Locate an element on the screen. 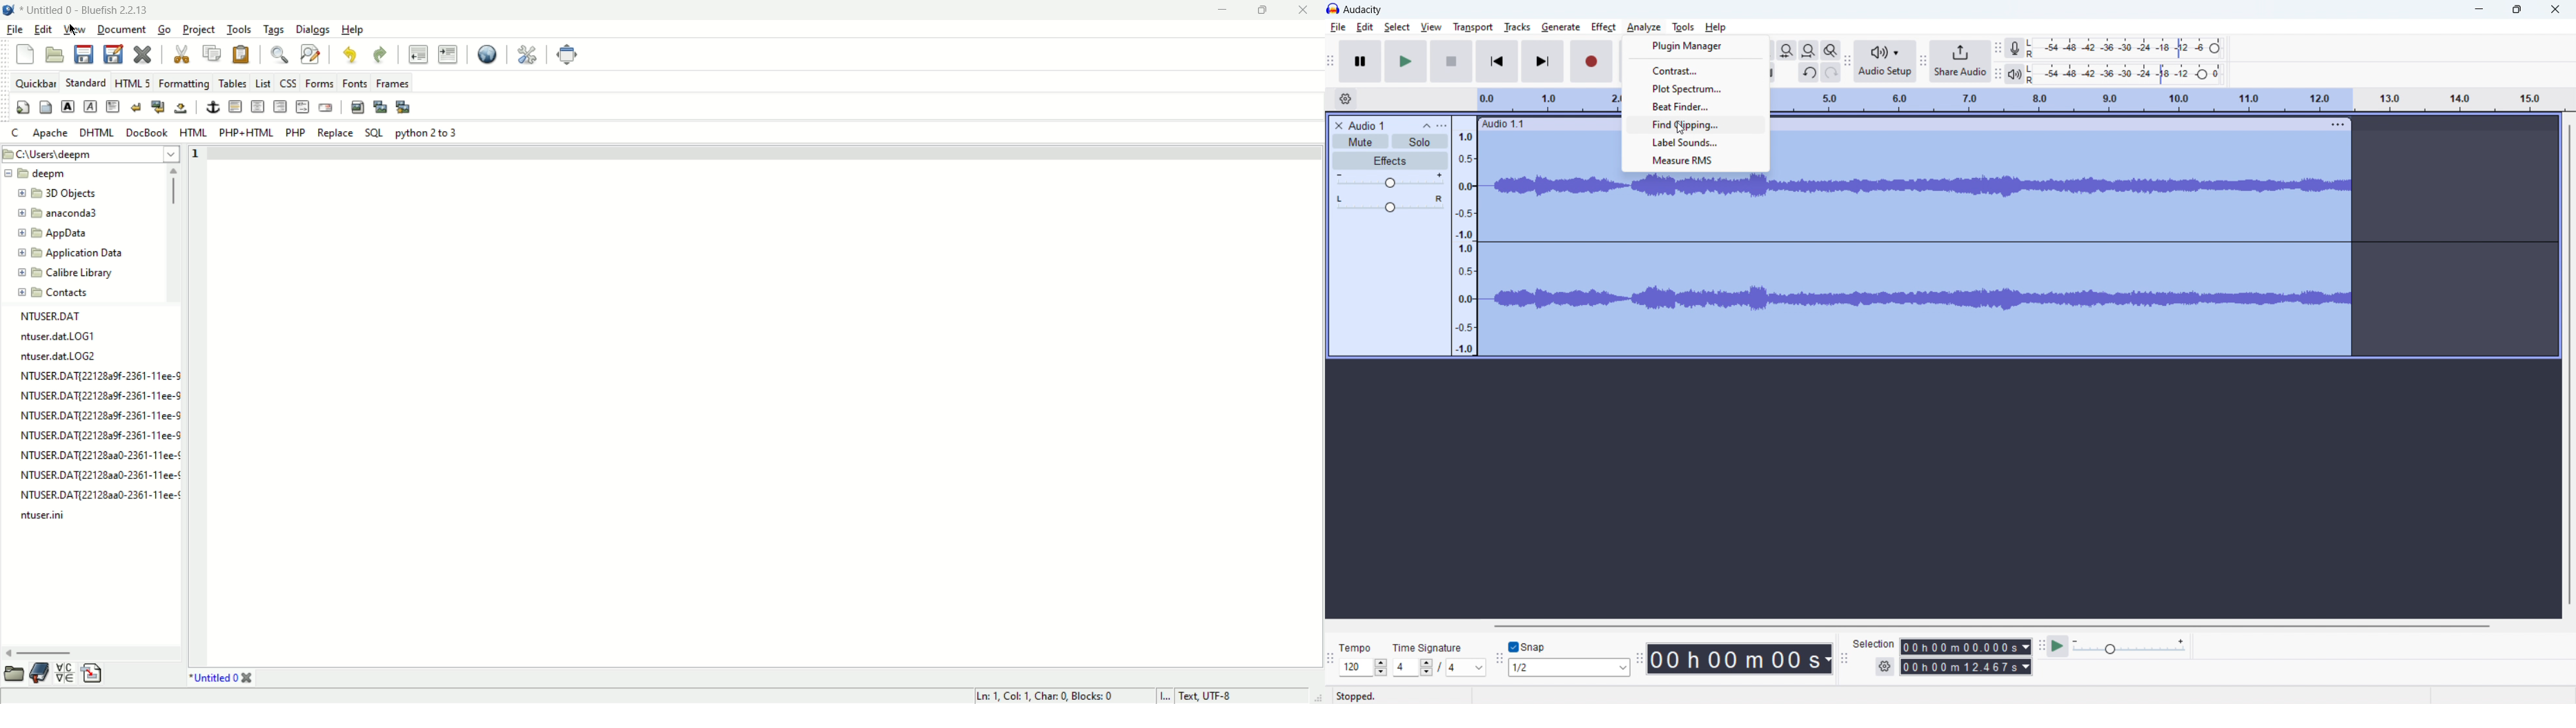 The image size is (2576, 728). select snapping is located at coordinates (1571, 667).